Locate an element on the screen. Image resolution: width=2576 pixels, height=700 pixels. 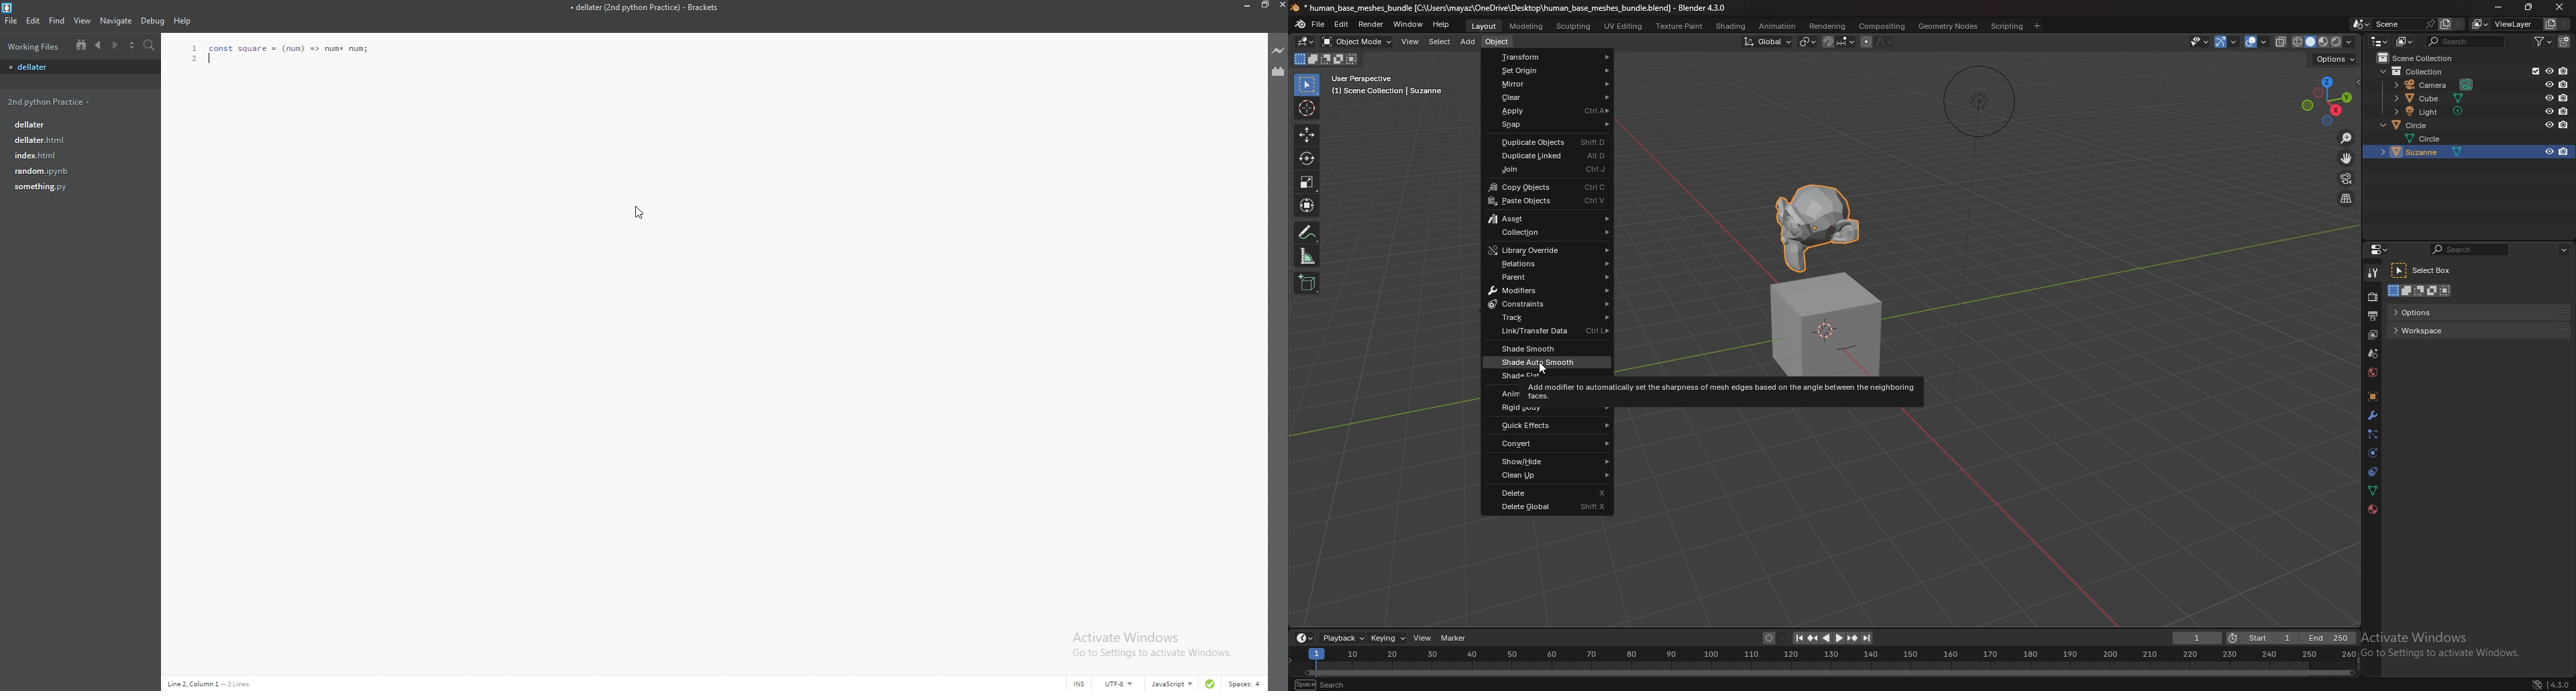
line is located at coordinates (207, 58).